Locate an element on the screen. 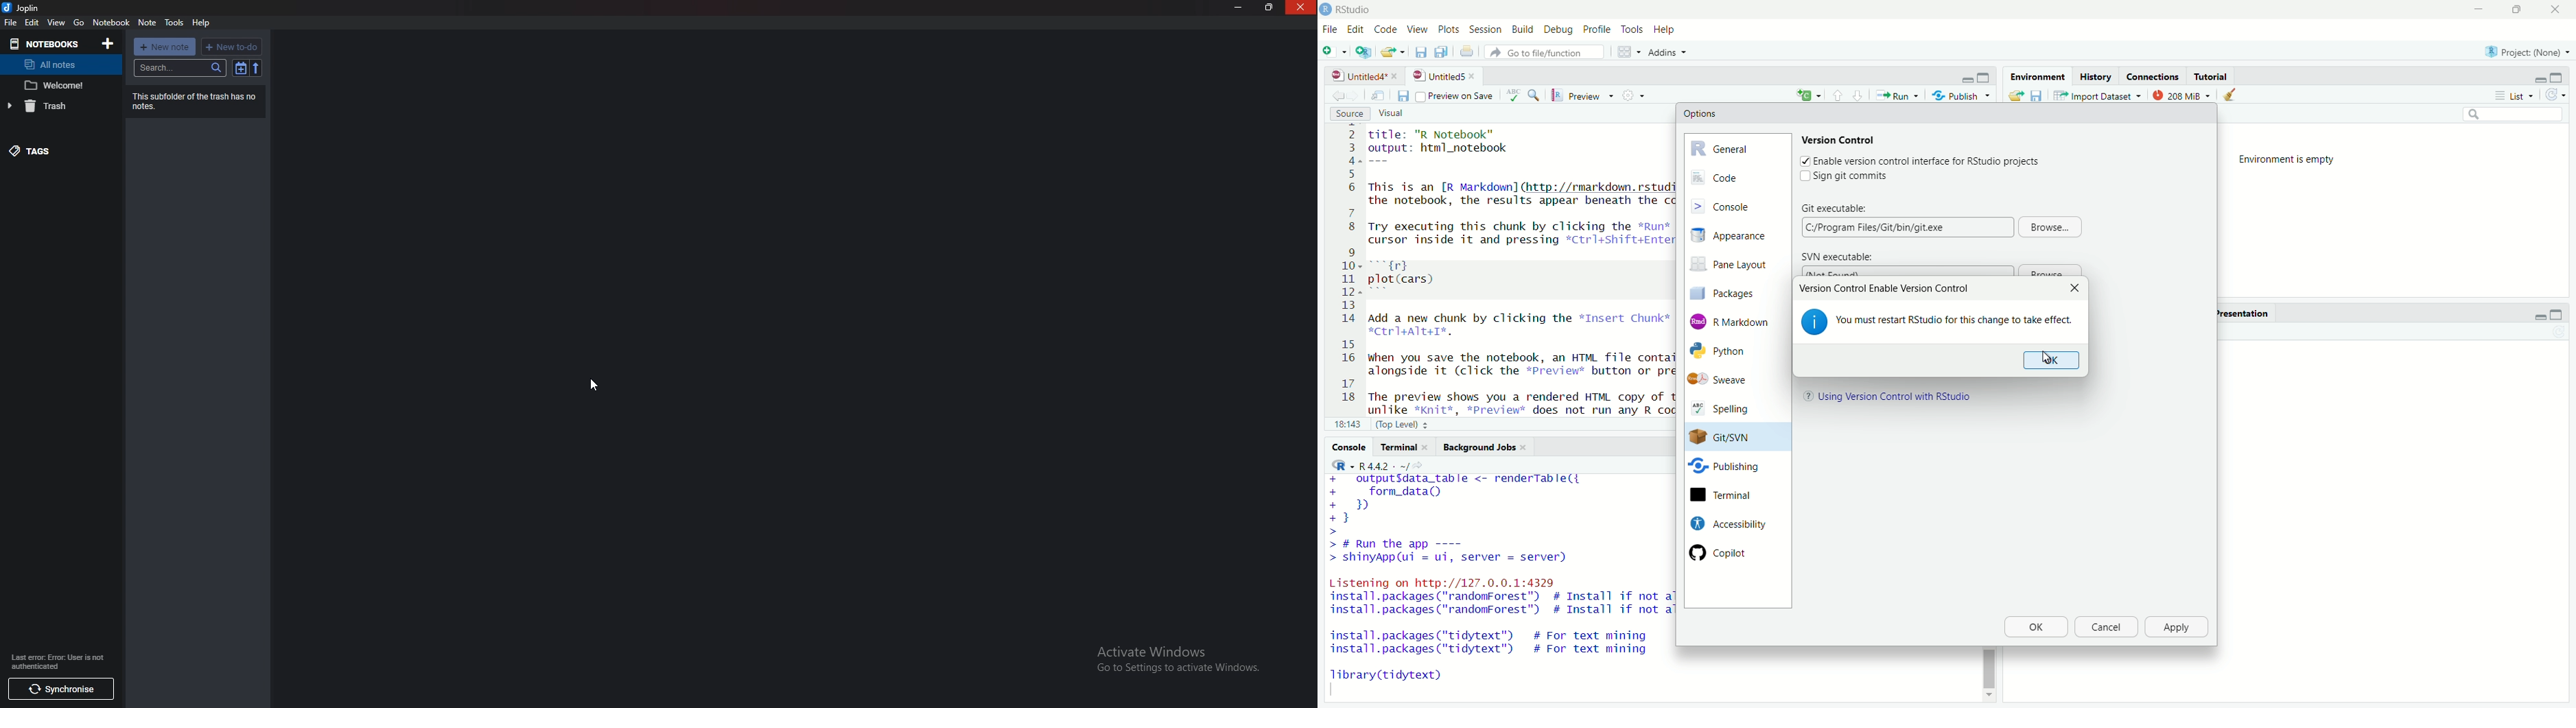  Preview is located at coordinates (1583, 96).